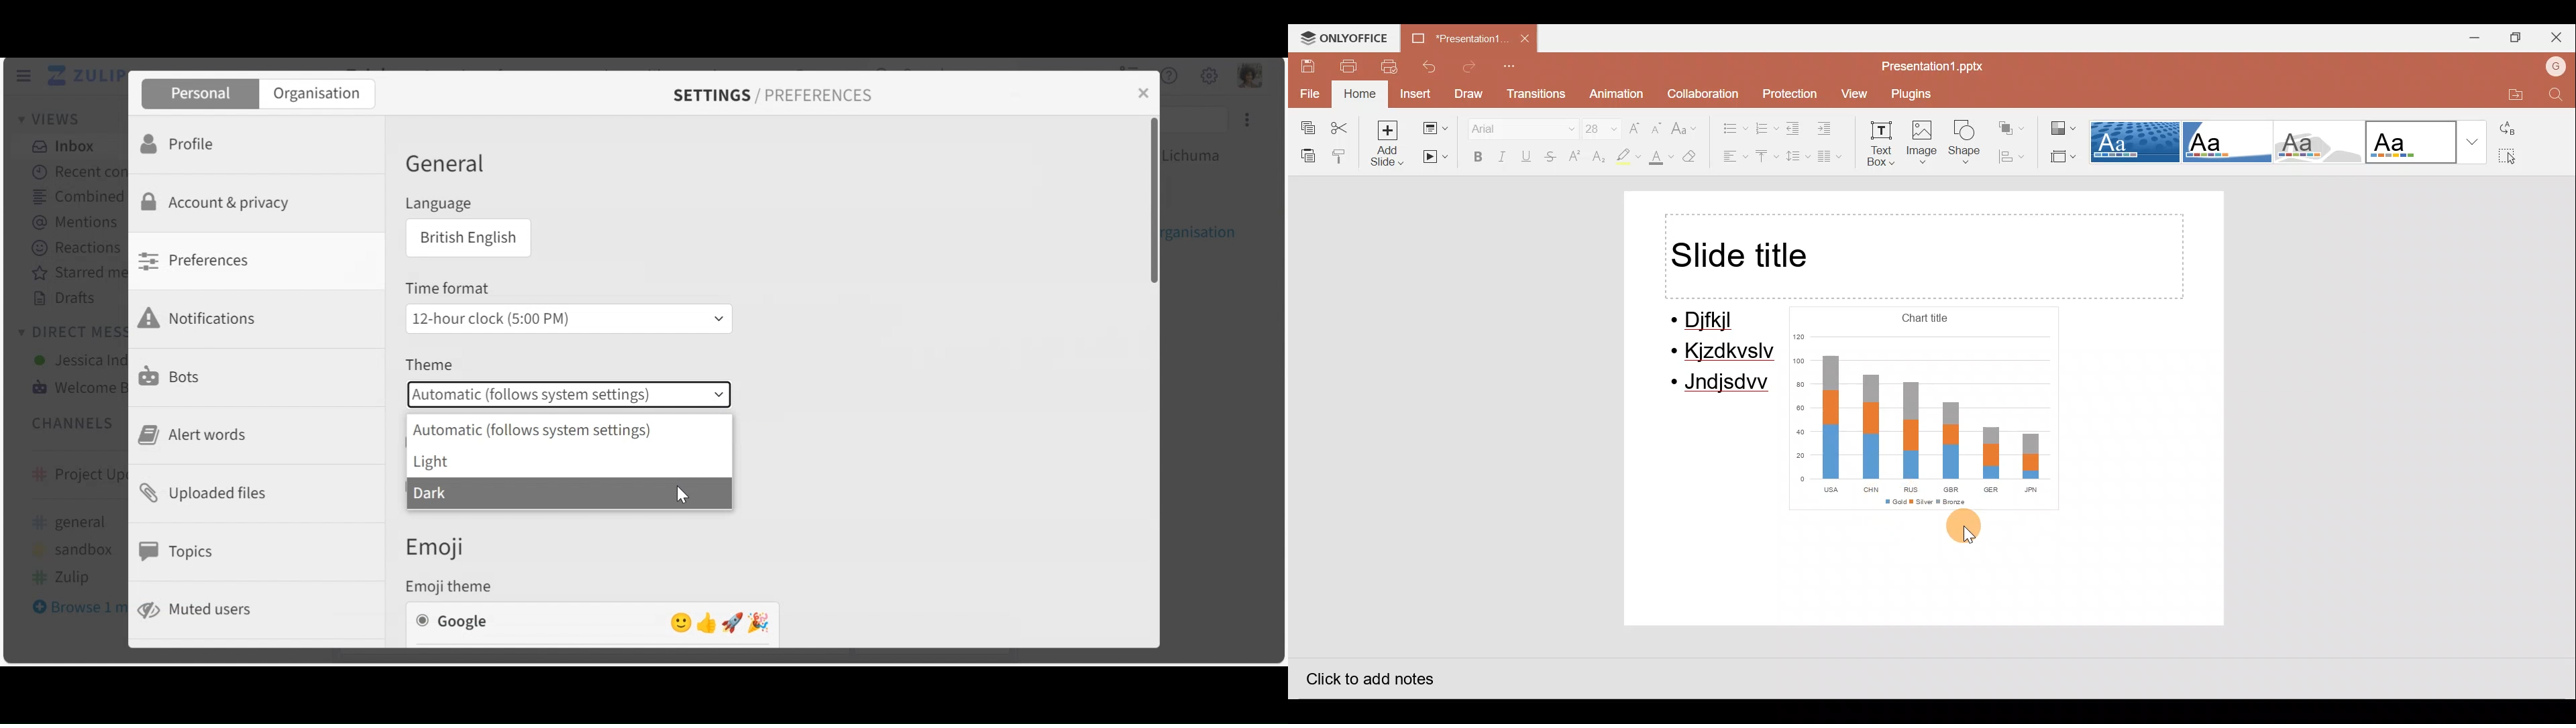 The height and width of the screenshot is (728, 2576). I want to click on Presentation1.pptx, so click(1929, 64).